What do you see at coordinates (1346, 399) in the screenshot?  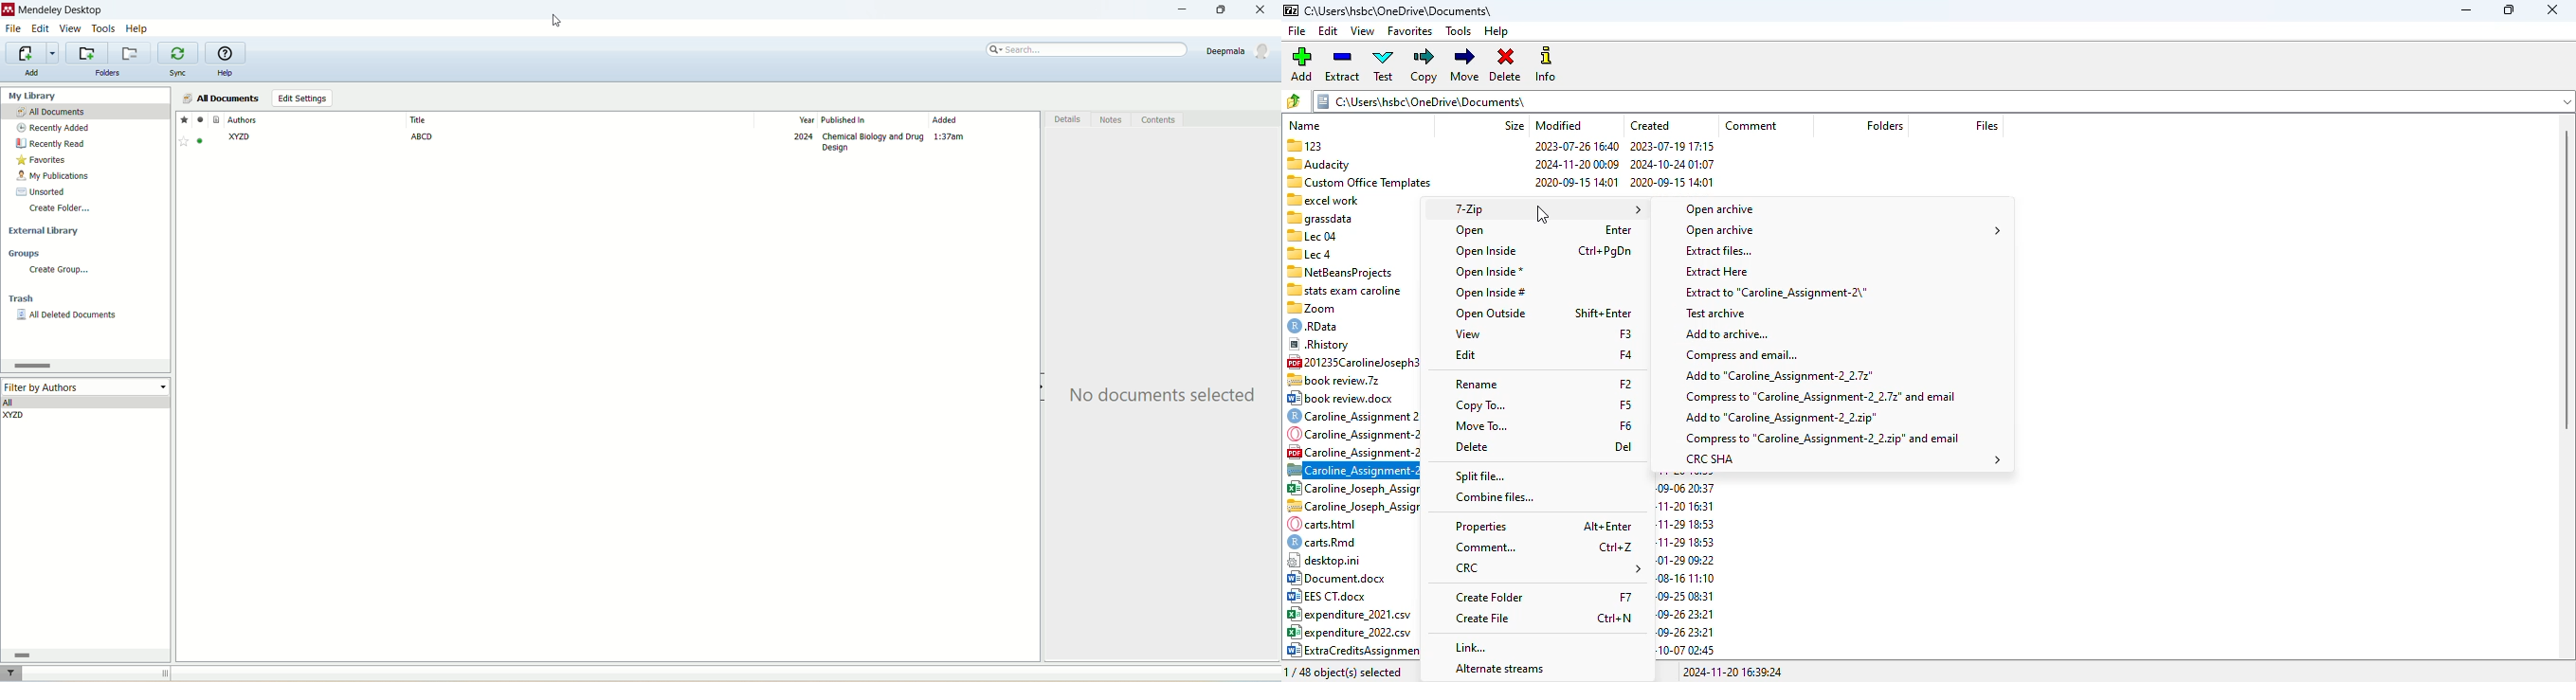 I see `03: book review.docx 12655 2020-09-24 10:44 2020-09-25 08:31` at bounding box center [1346, 399].